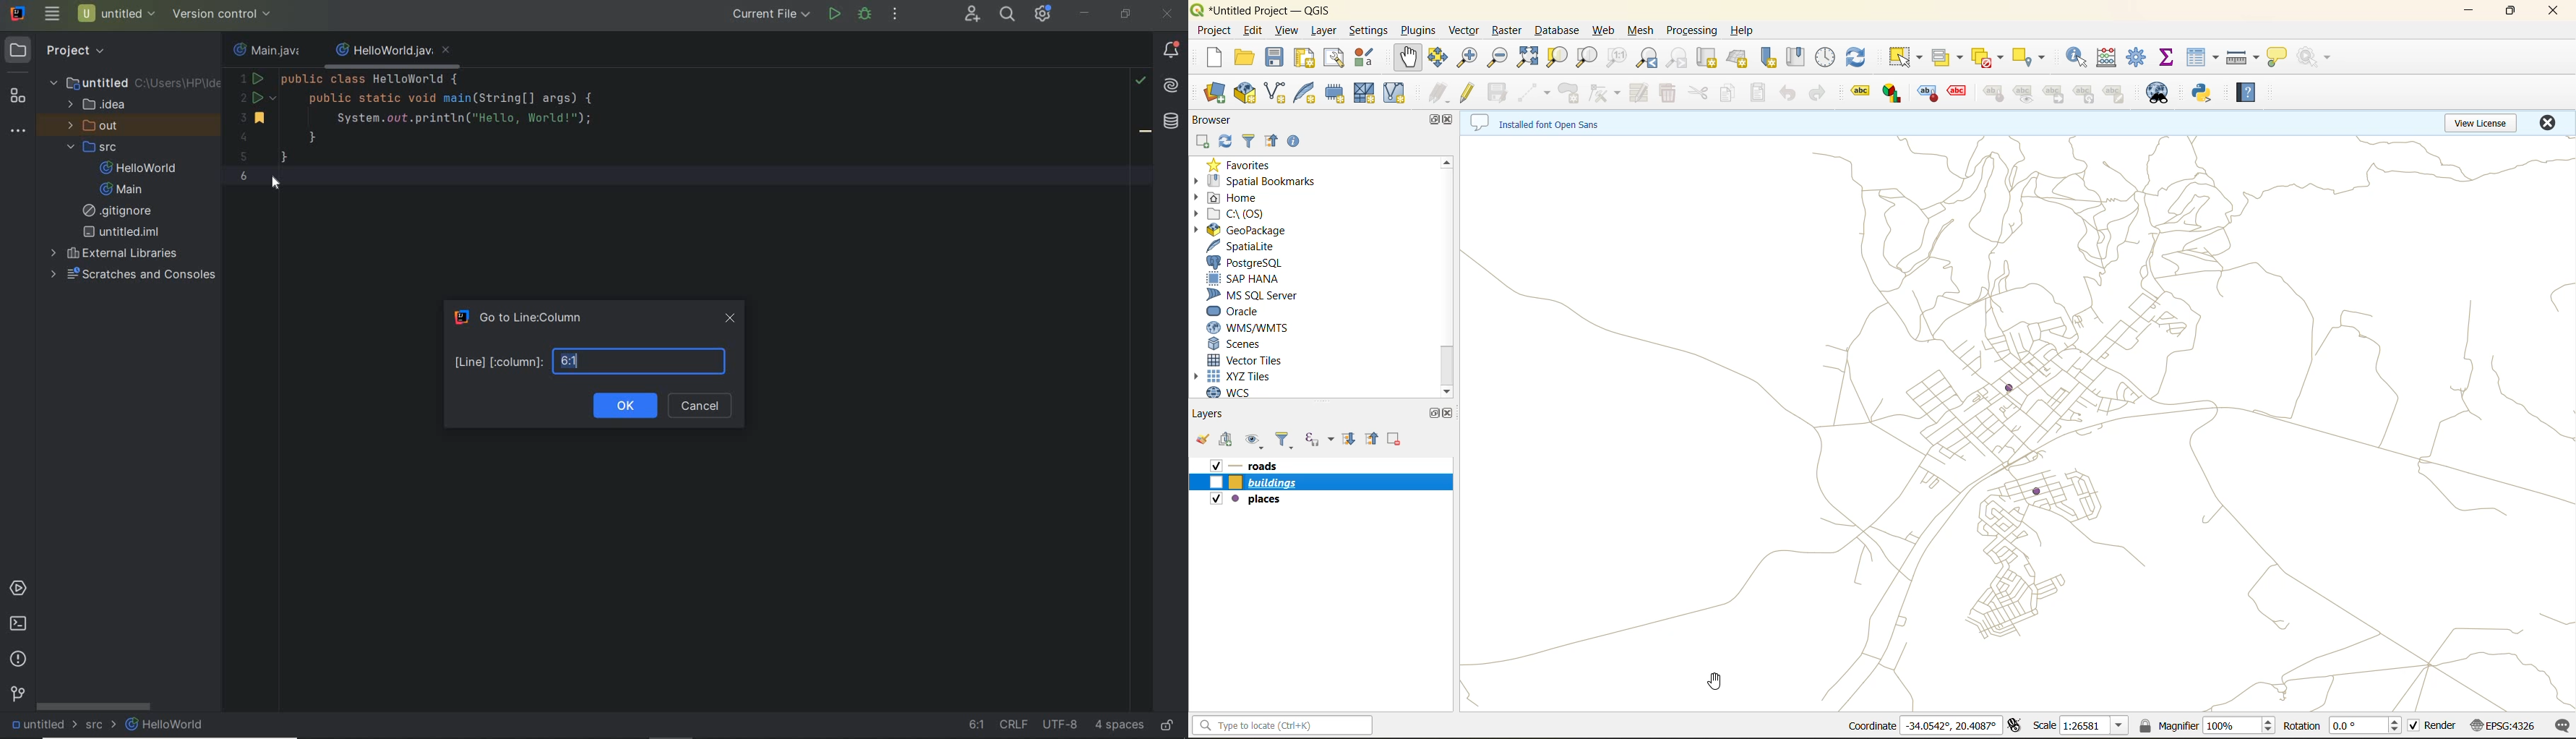 This screenshot has width=2576, height=756. What do you see at coordinates (1441, 95) in the screenshot?
I see `edits` at bounding box center [1441, 95].